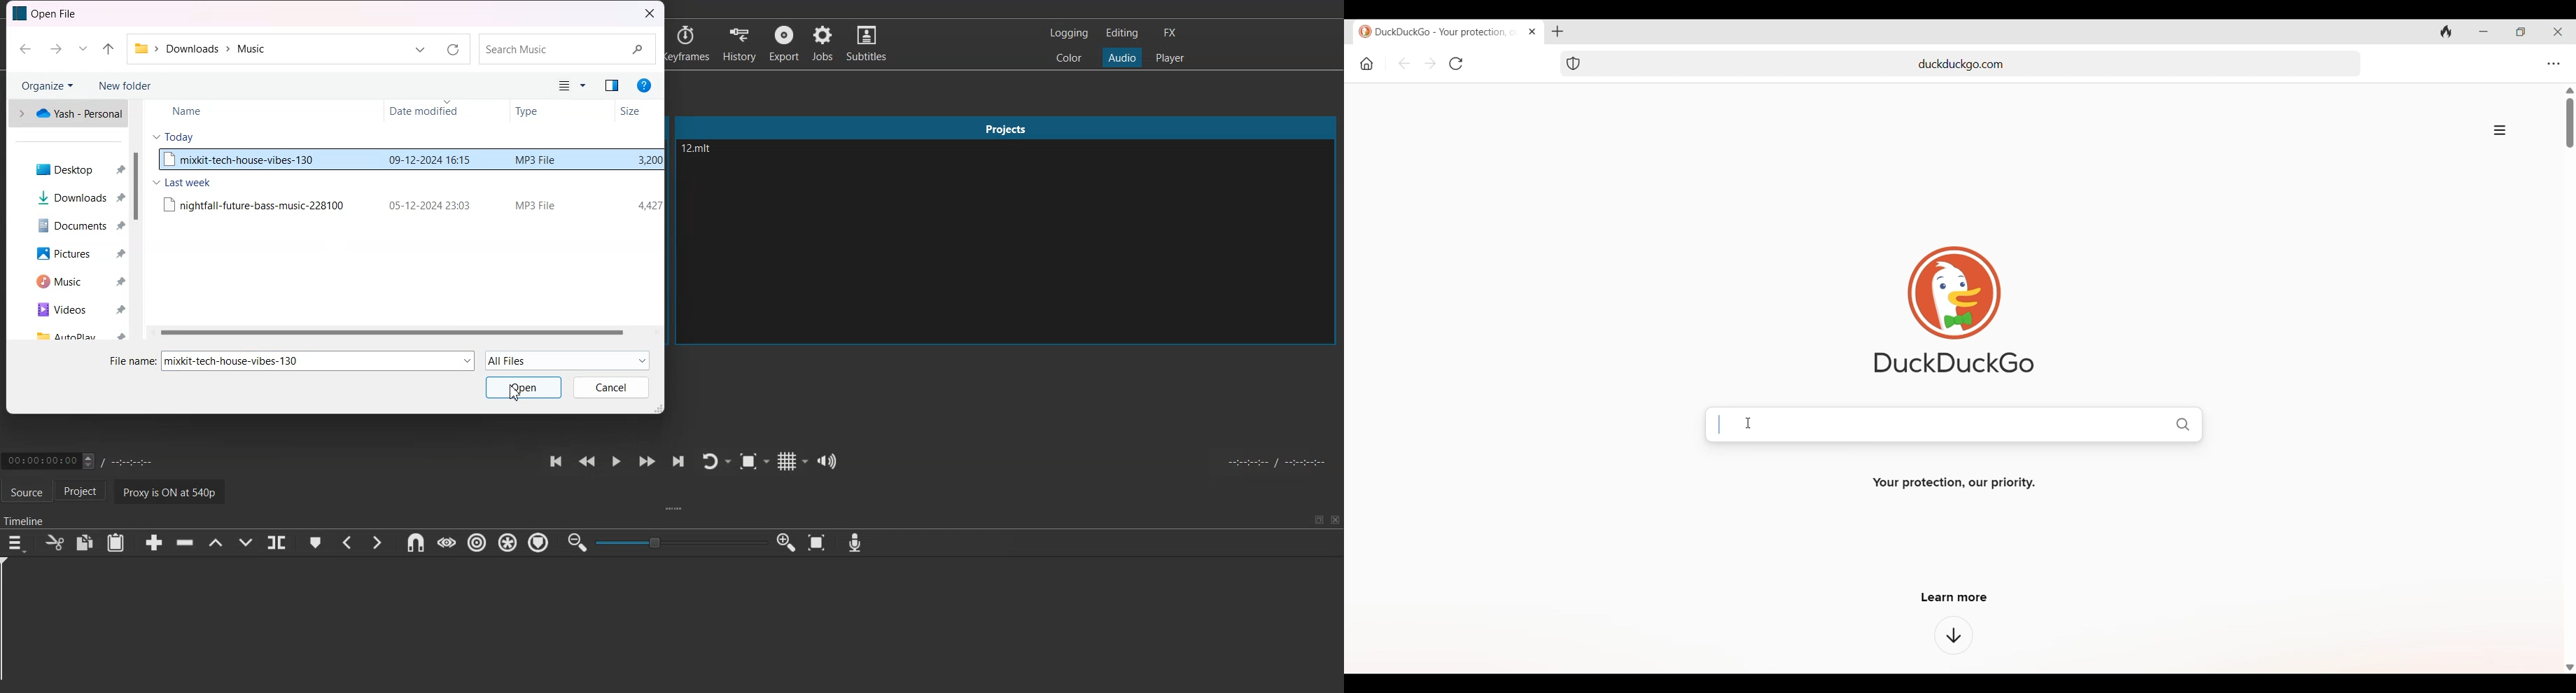 This screenshot has height=700, width=2576. I want to click on Ripple all track, so click(507, 542).